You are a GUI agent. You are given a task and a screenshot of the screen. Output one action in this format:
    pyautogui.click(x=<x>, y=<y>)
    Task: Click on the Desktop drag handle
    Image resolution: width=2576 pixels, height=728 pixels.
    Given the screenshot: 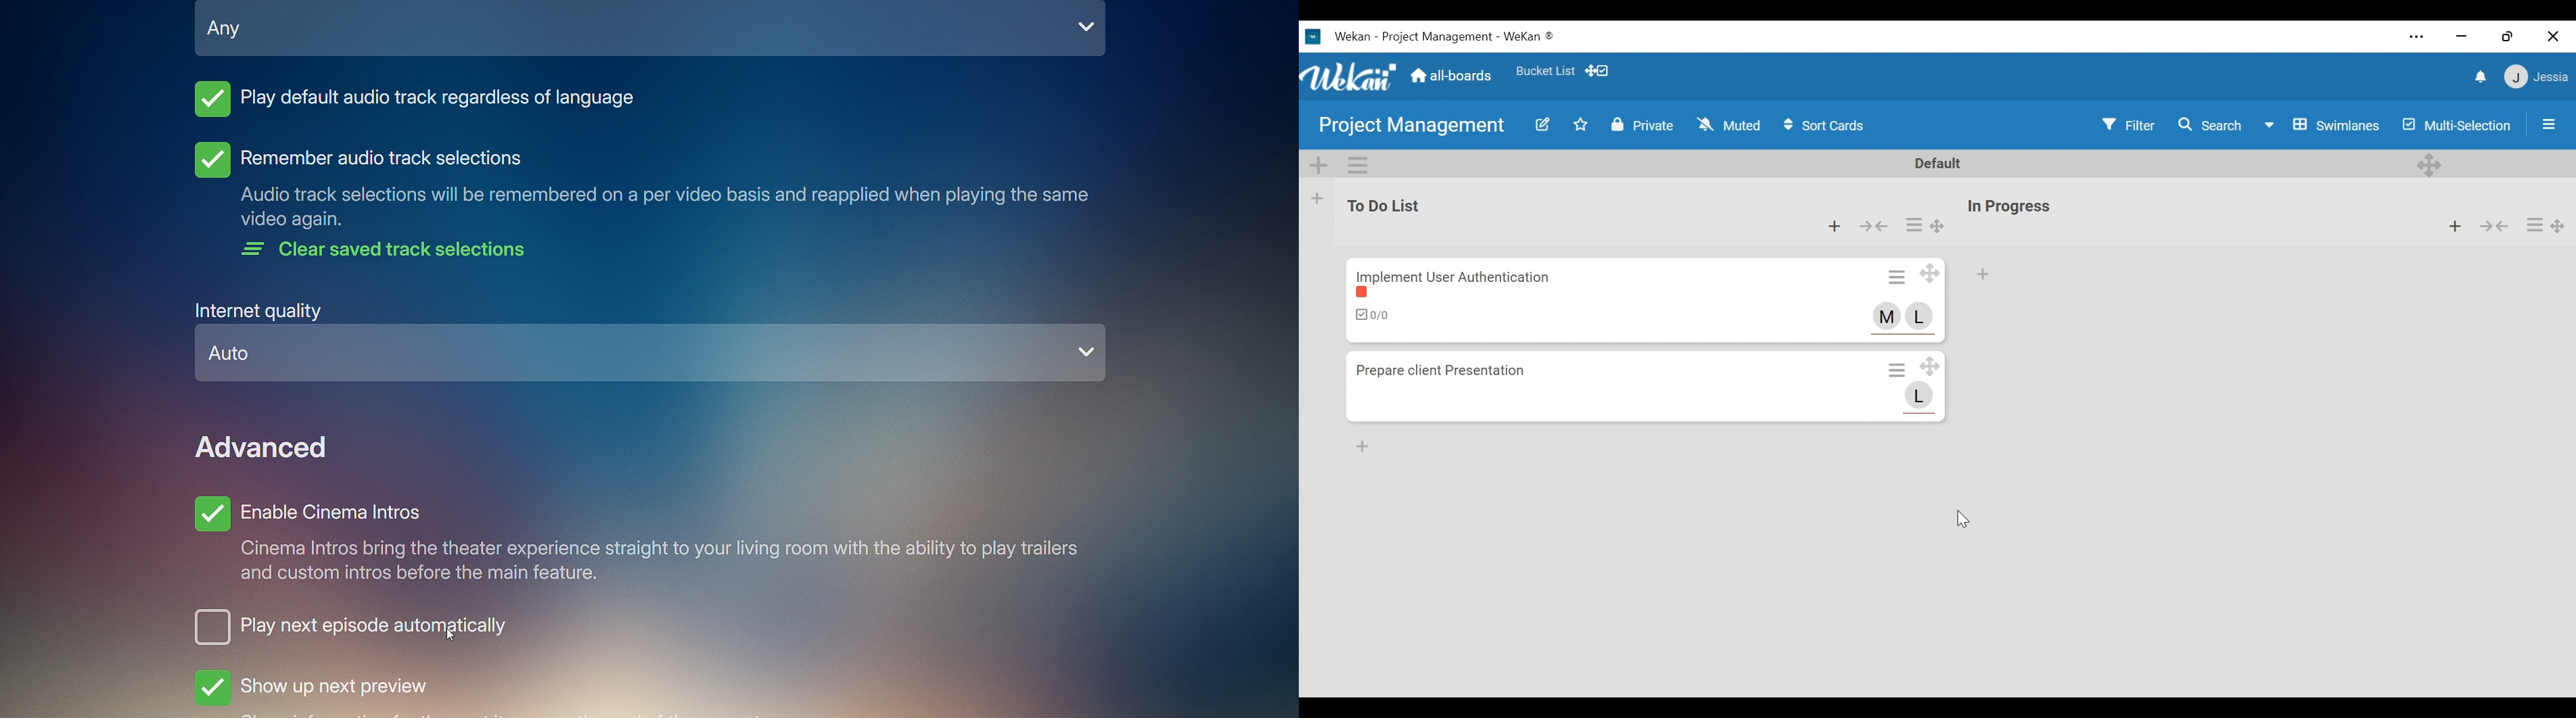 What is the action you would take?
    pyautogui.click(x=2559, y=227)
    